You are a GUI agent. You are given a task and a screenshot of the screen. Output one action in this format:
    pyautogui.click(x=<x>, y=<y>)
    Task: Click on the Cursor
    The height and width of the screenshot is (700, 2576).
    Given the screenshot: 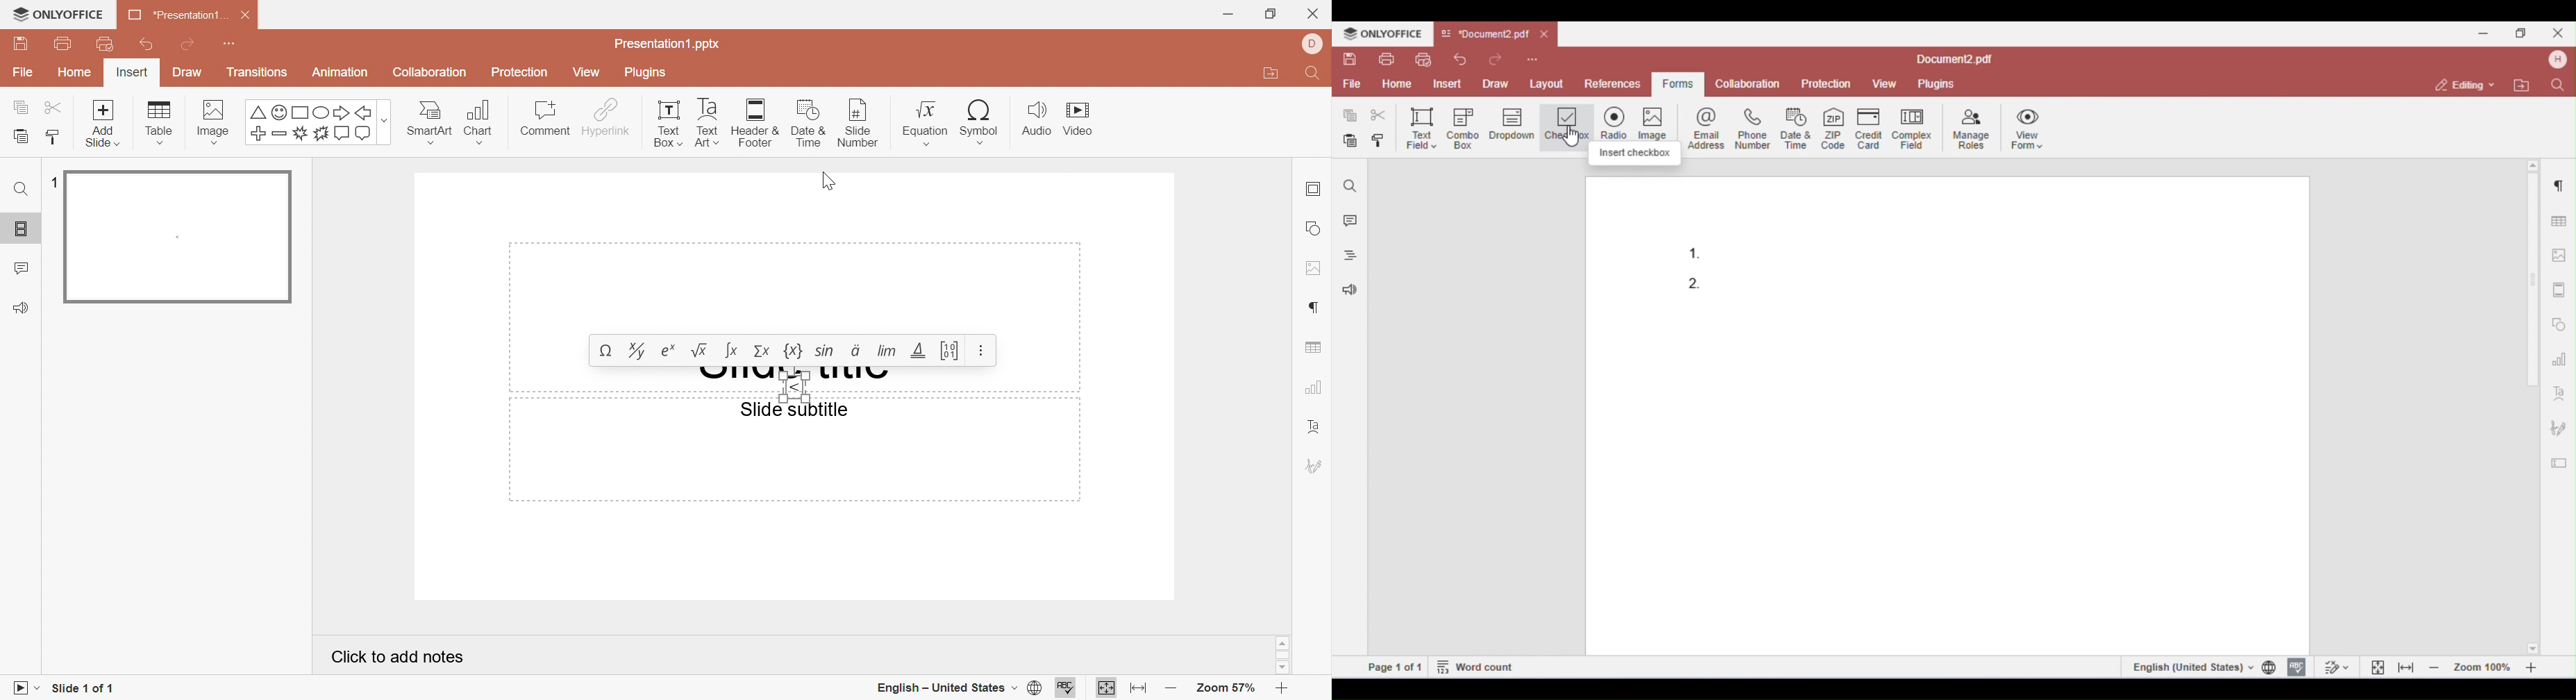 What is the action you would take?
    pyautogui.click(x=827, y=184)
    